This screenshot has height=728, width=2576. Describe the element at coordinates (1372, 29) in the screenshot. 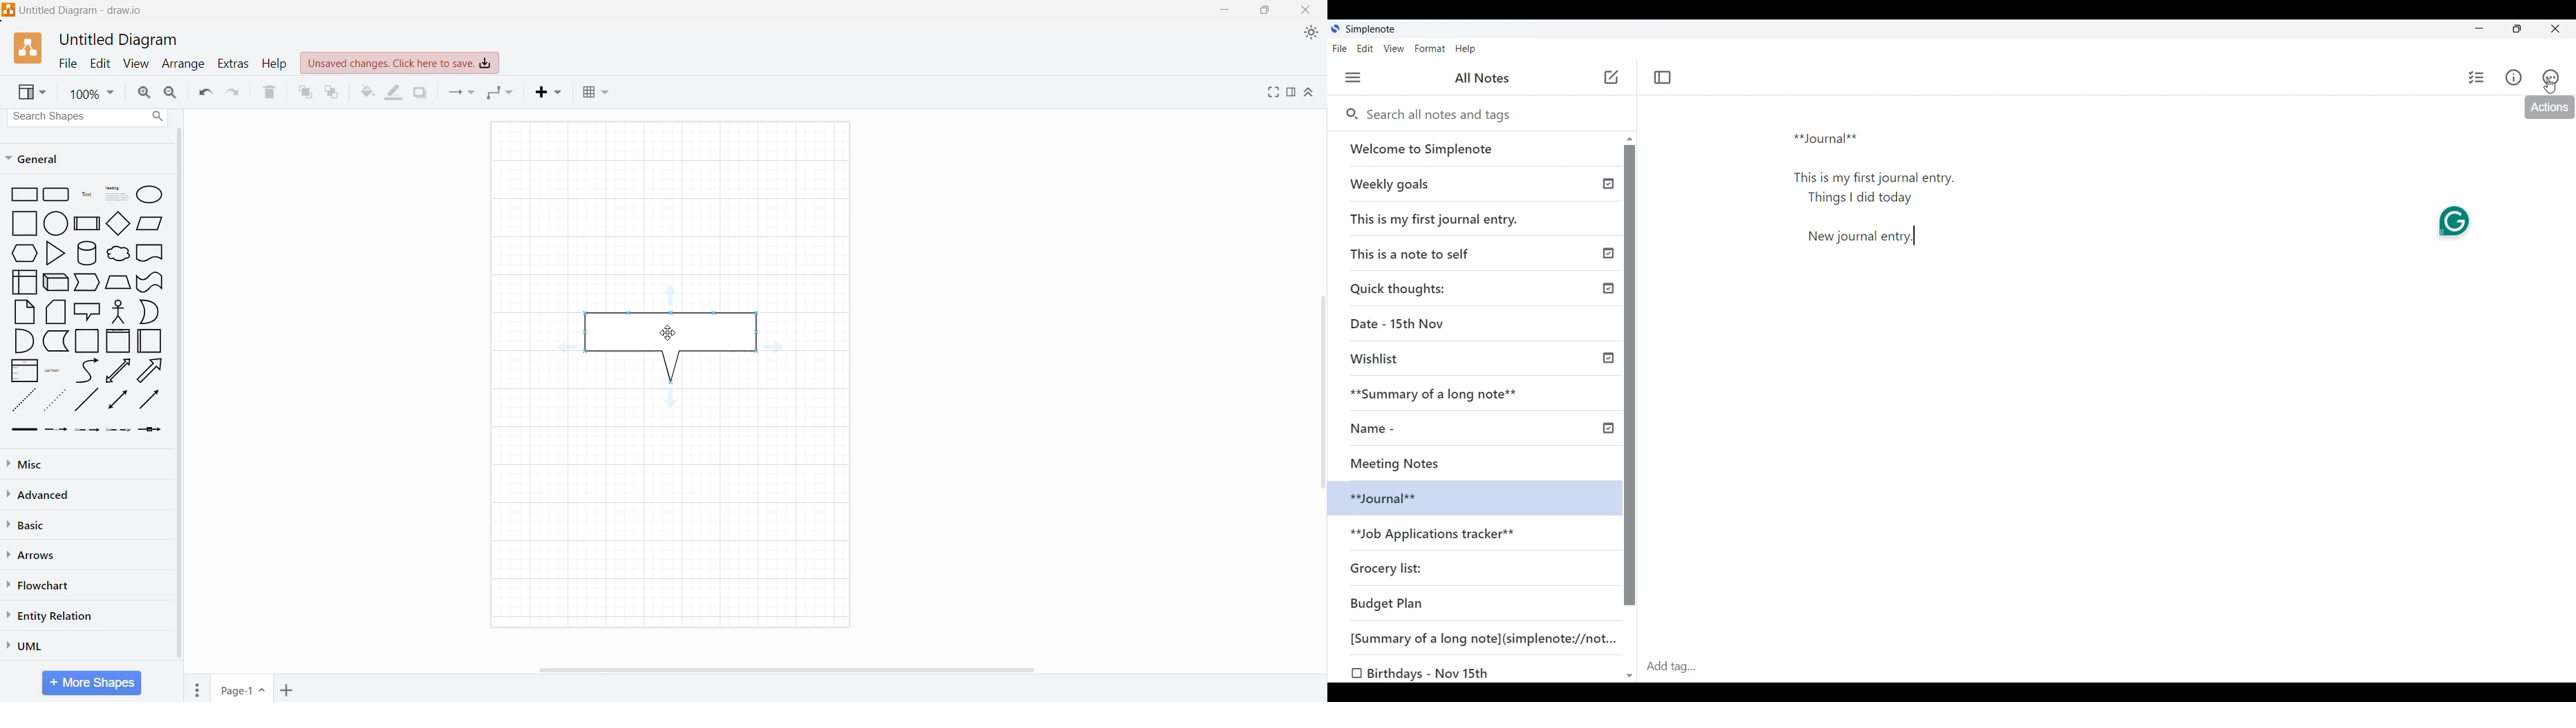

I see `Software name` at that location.